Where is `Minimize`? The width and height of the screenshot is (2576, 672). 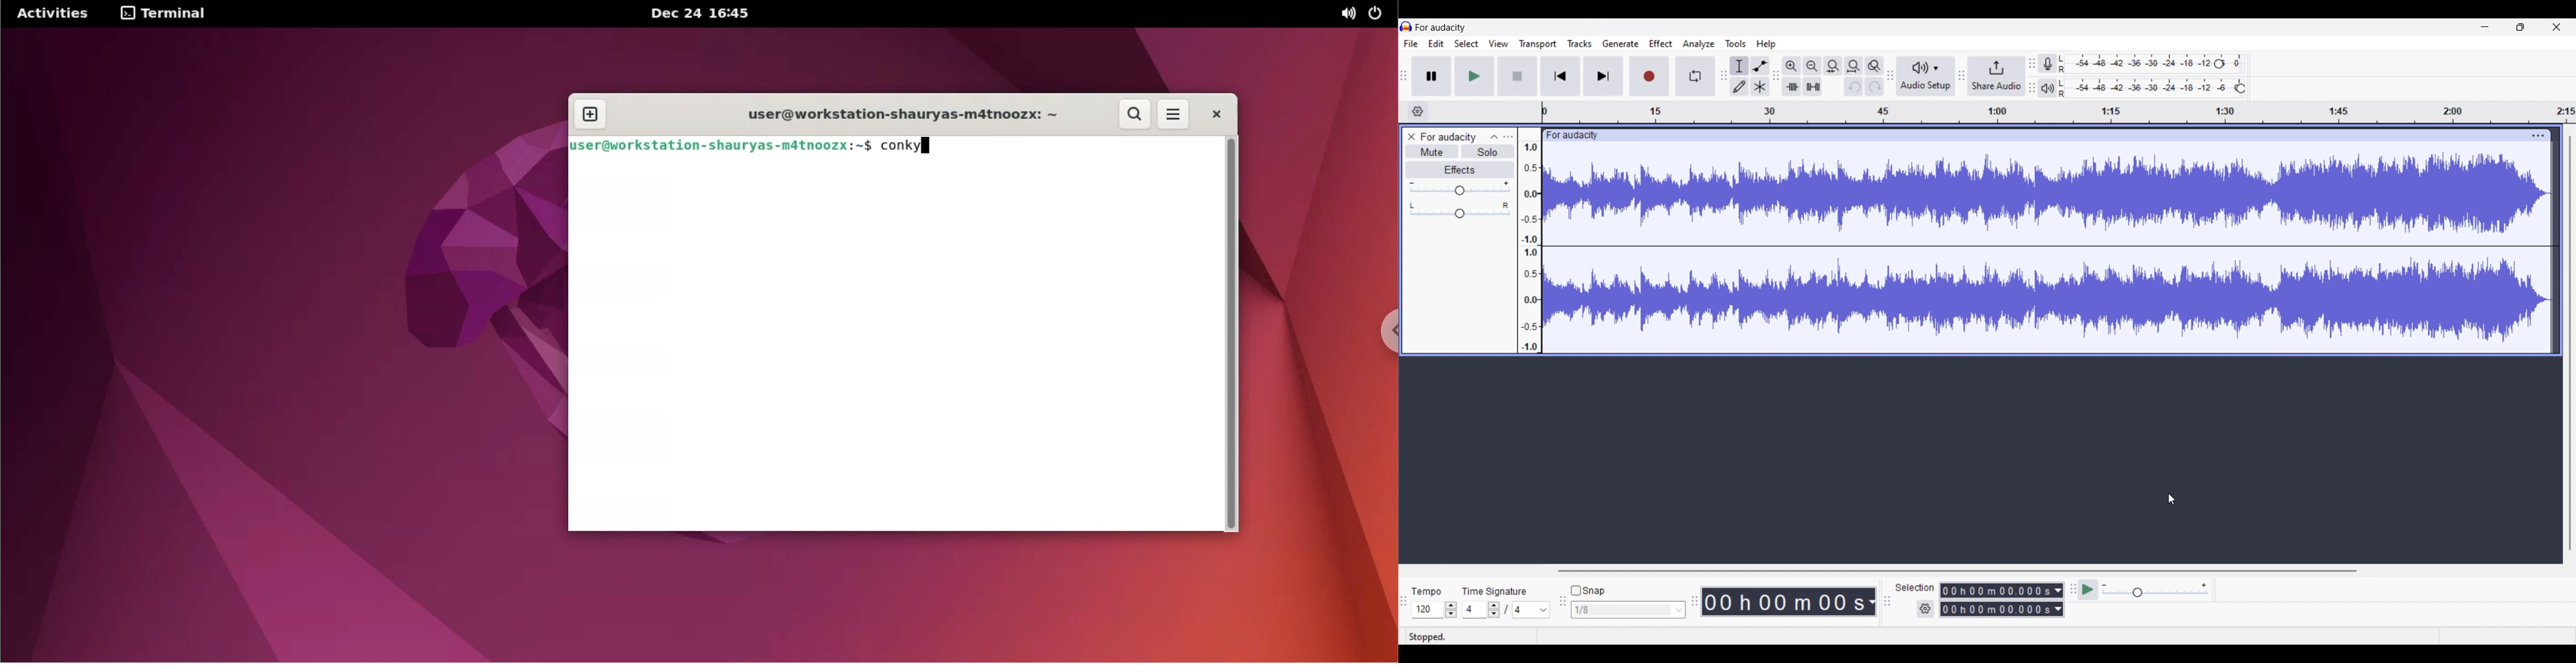
Minimize is located at coordinates (2486, 27).